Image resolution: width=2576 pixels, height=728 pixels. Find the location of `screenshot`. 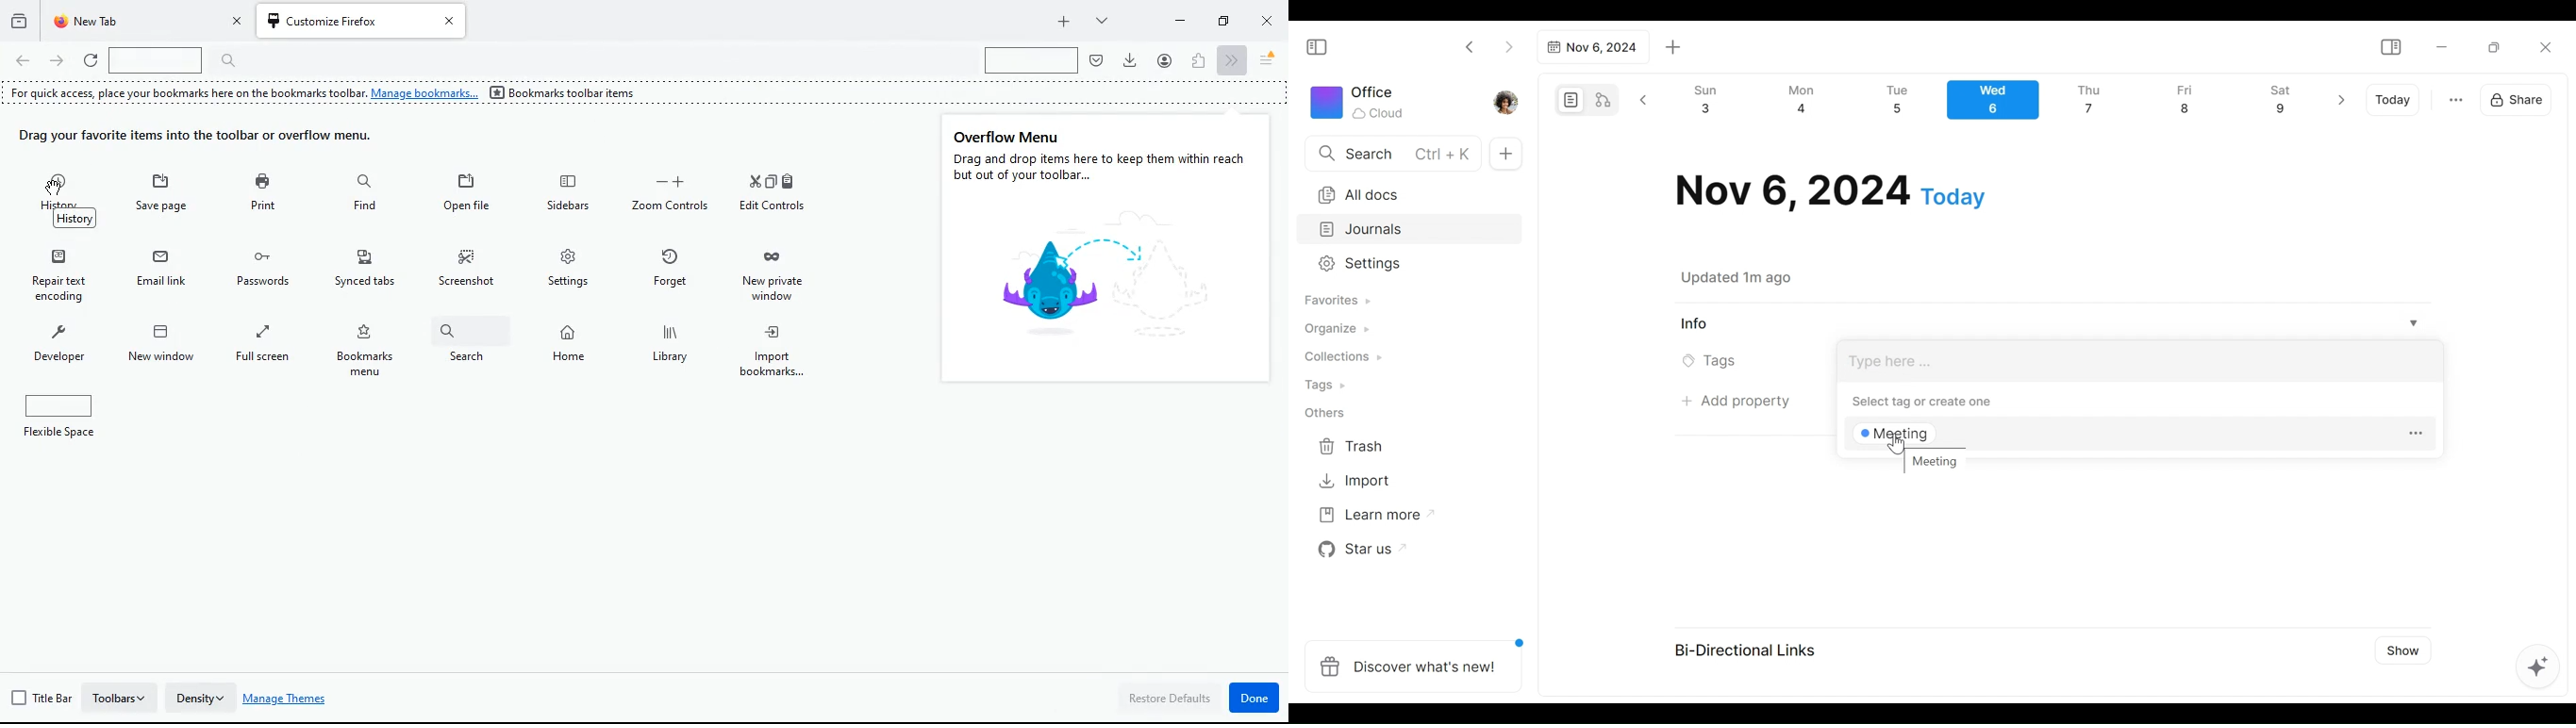

screenshot is located at coordinates (470, 268).